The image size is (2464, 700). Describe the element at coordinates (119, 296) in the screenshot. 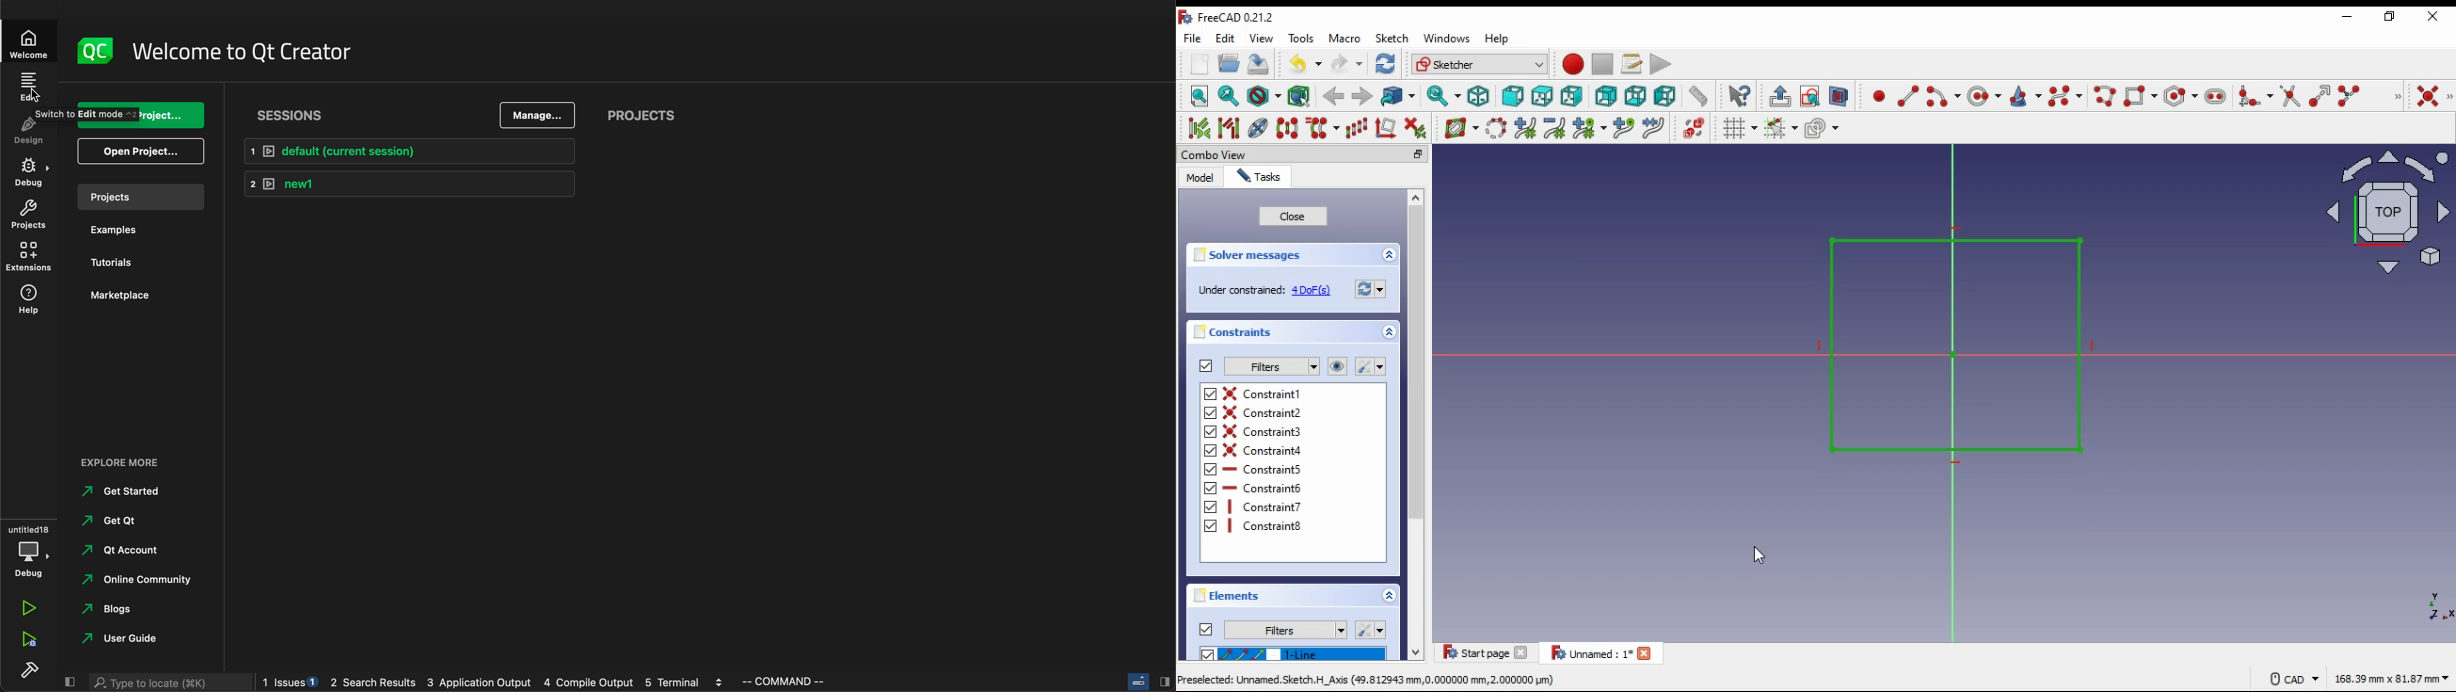

I see `marketplace` at that location.